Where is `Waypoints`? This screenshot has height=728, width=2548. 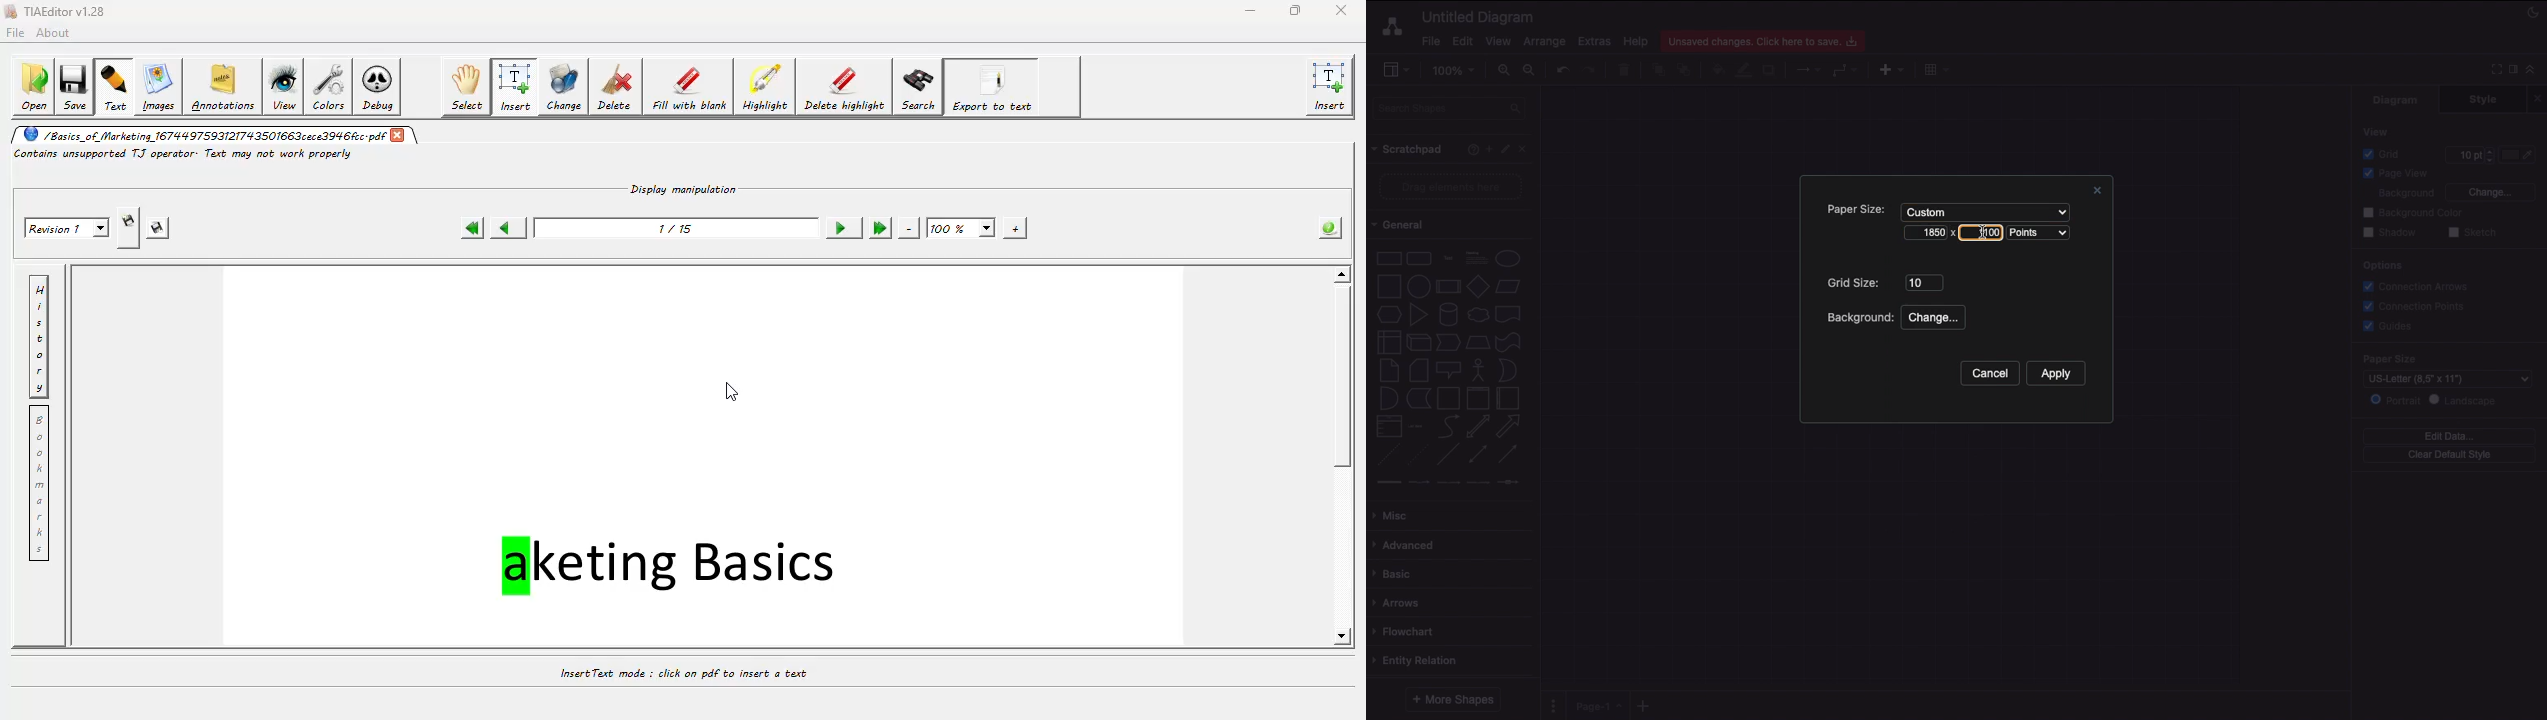
Waypoints is located at coordinates (1846, 72).